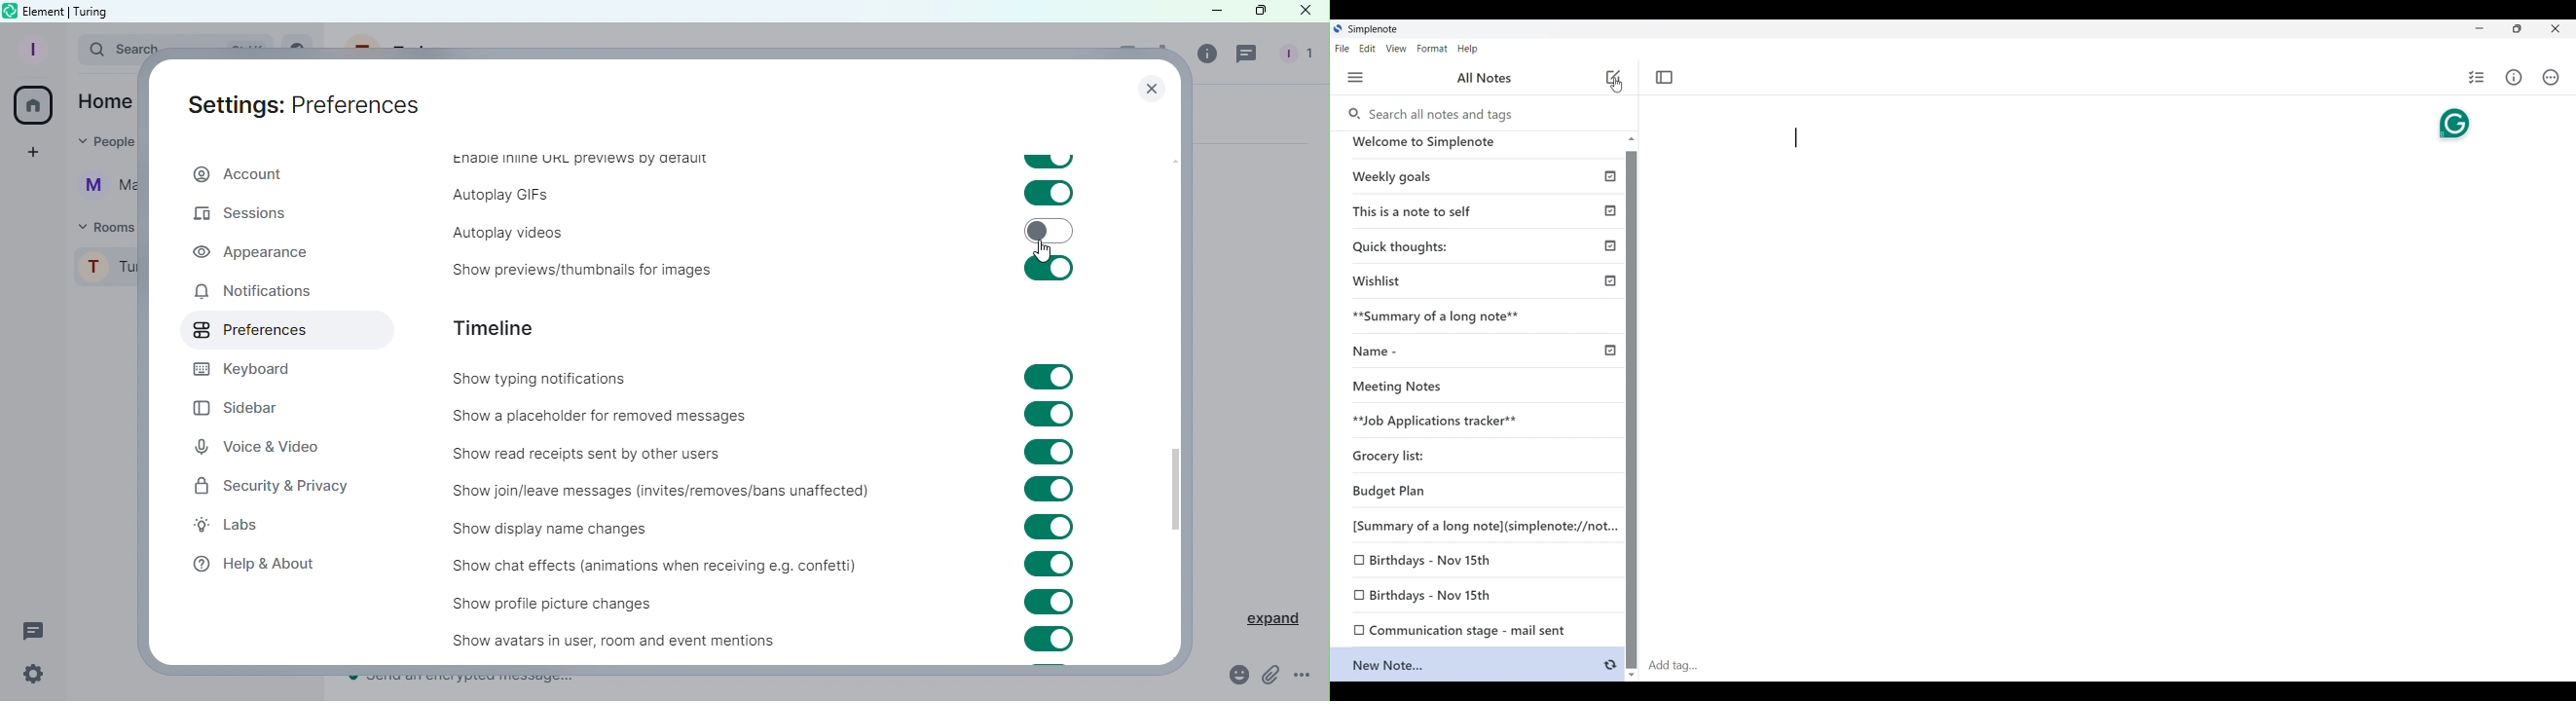  I want to click on Autoplay GIFs, so click(501, 195).